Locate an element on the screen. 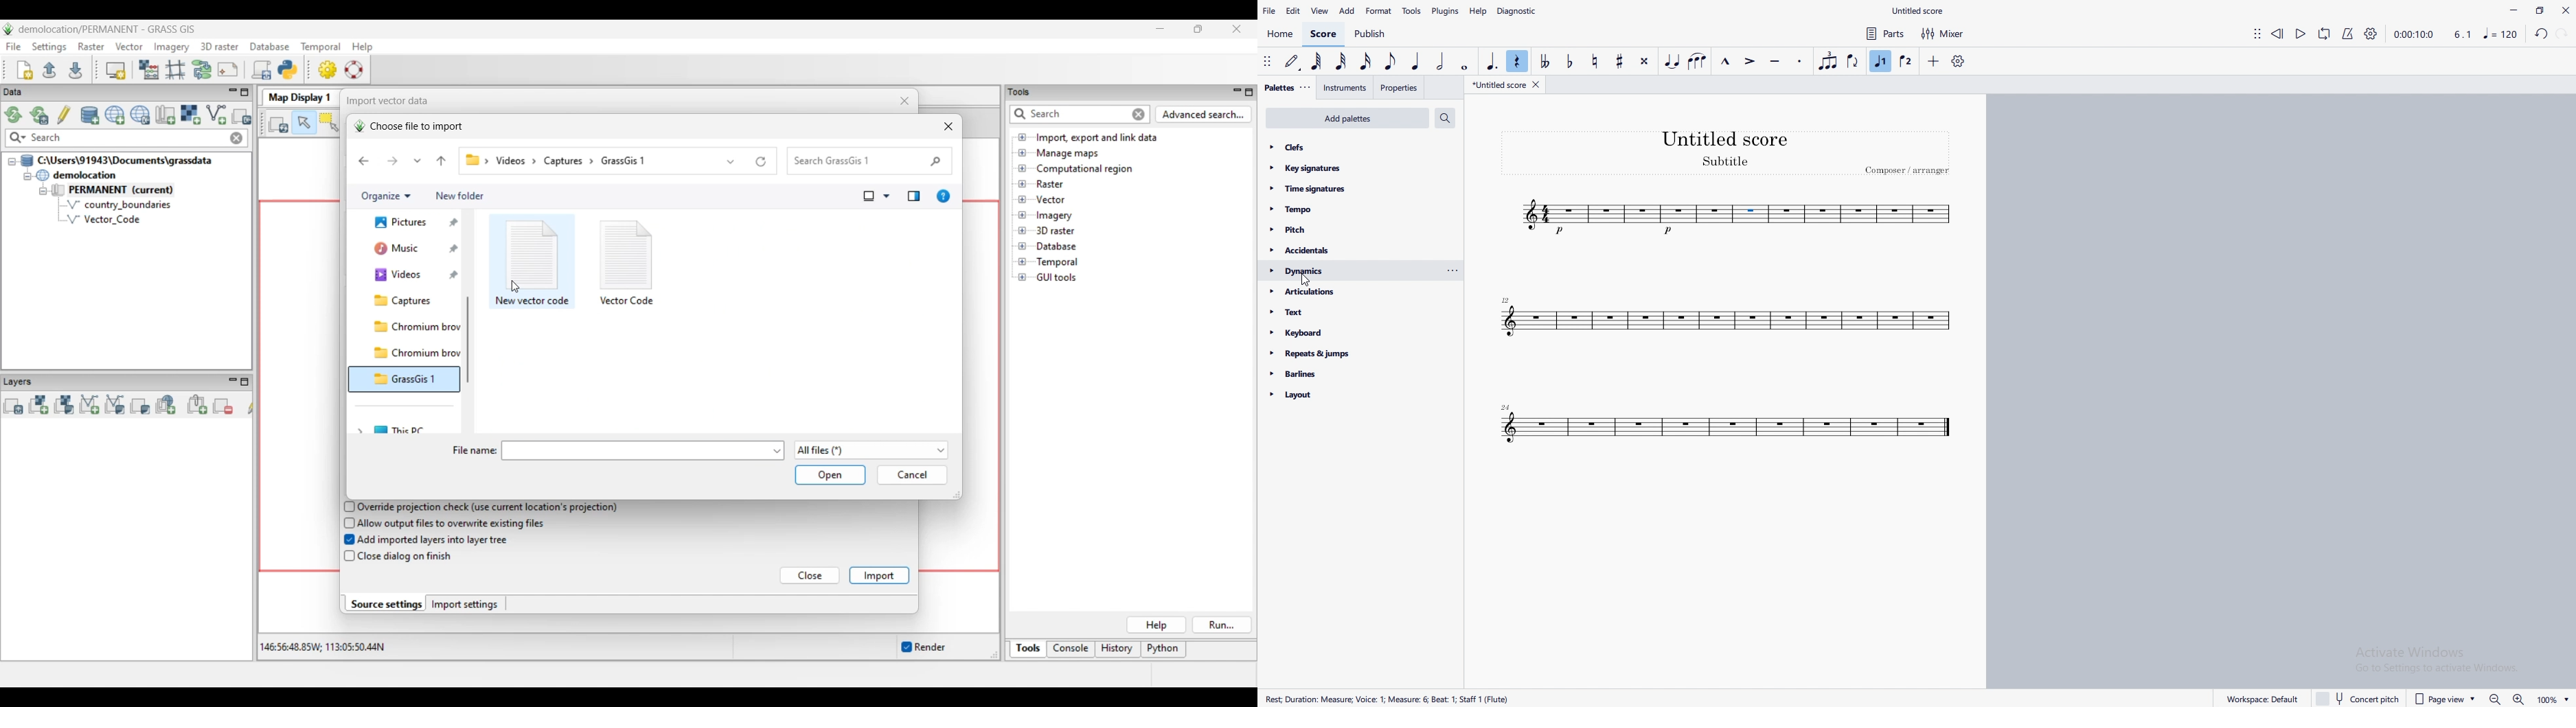 The width and height of the screenshot is (2576, 728). concert pitch is located at coordinates (2358, 698).